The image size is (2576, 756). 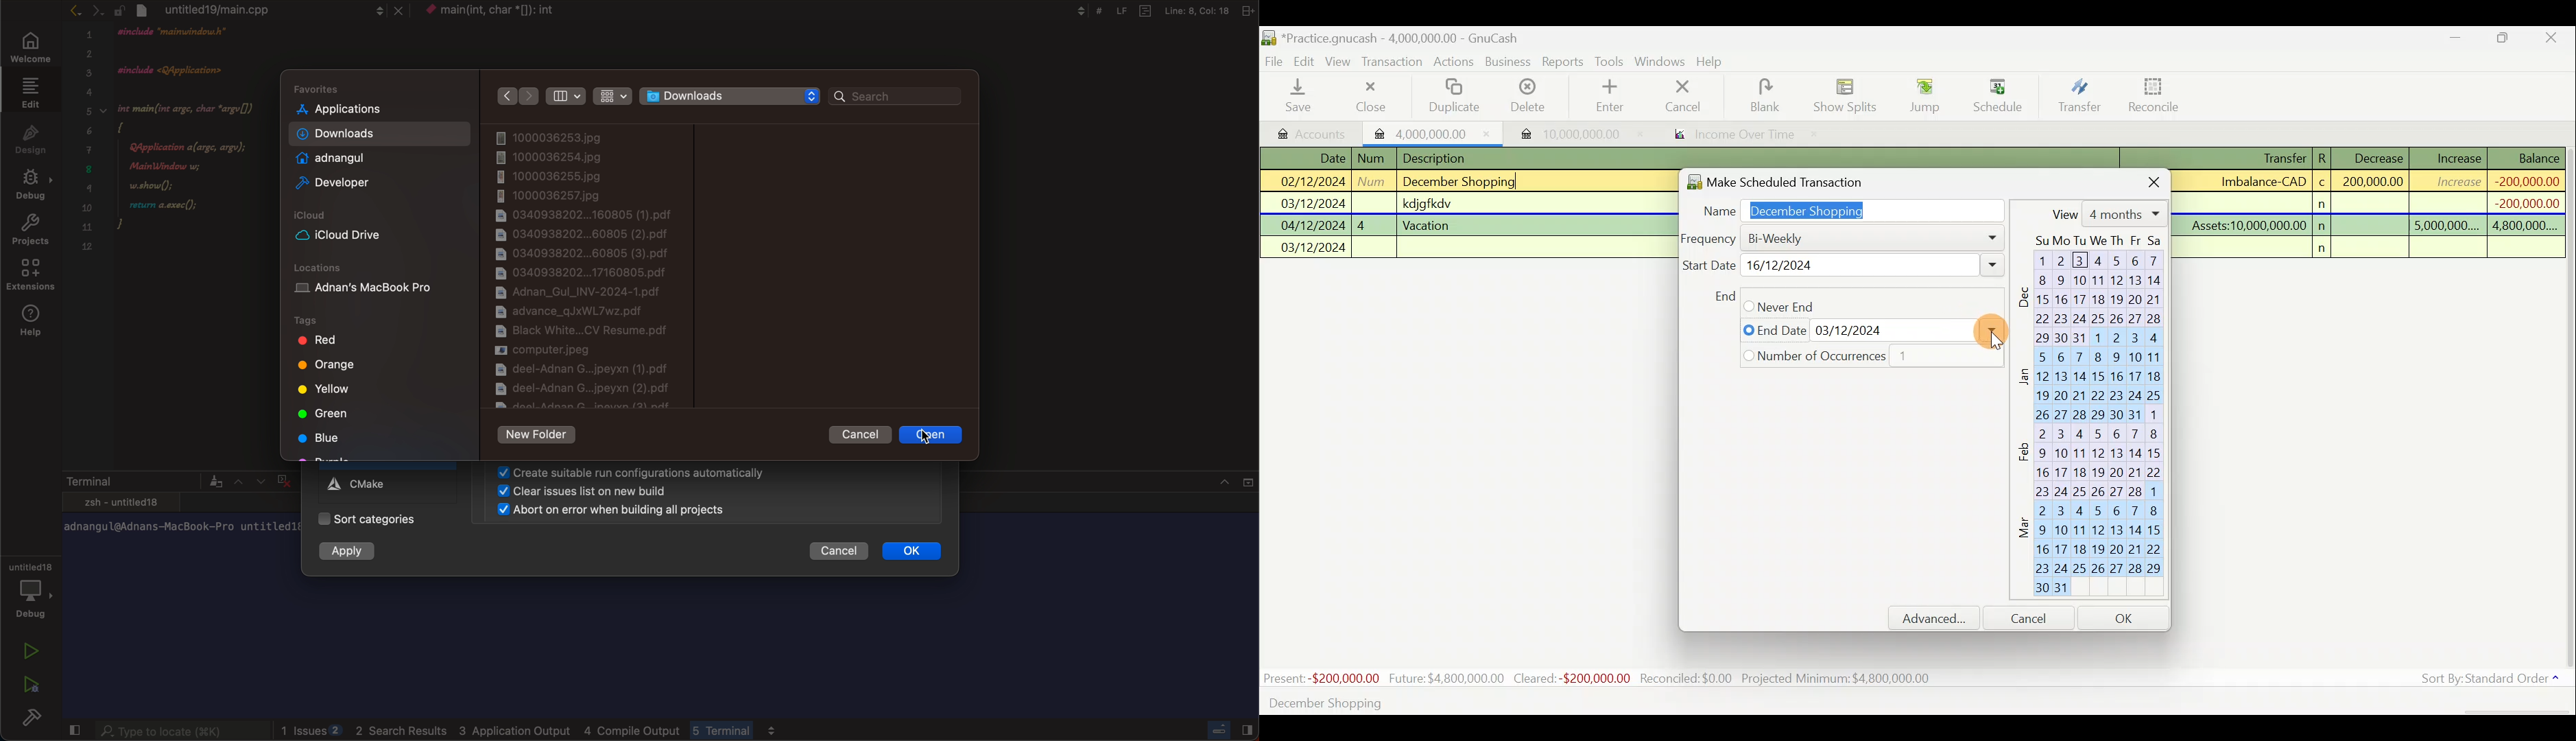 I want to click on Blank, so click(x=1763, y=96).